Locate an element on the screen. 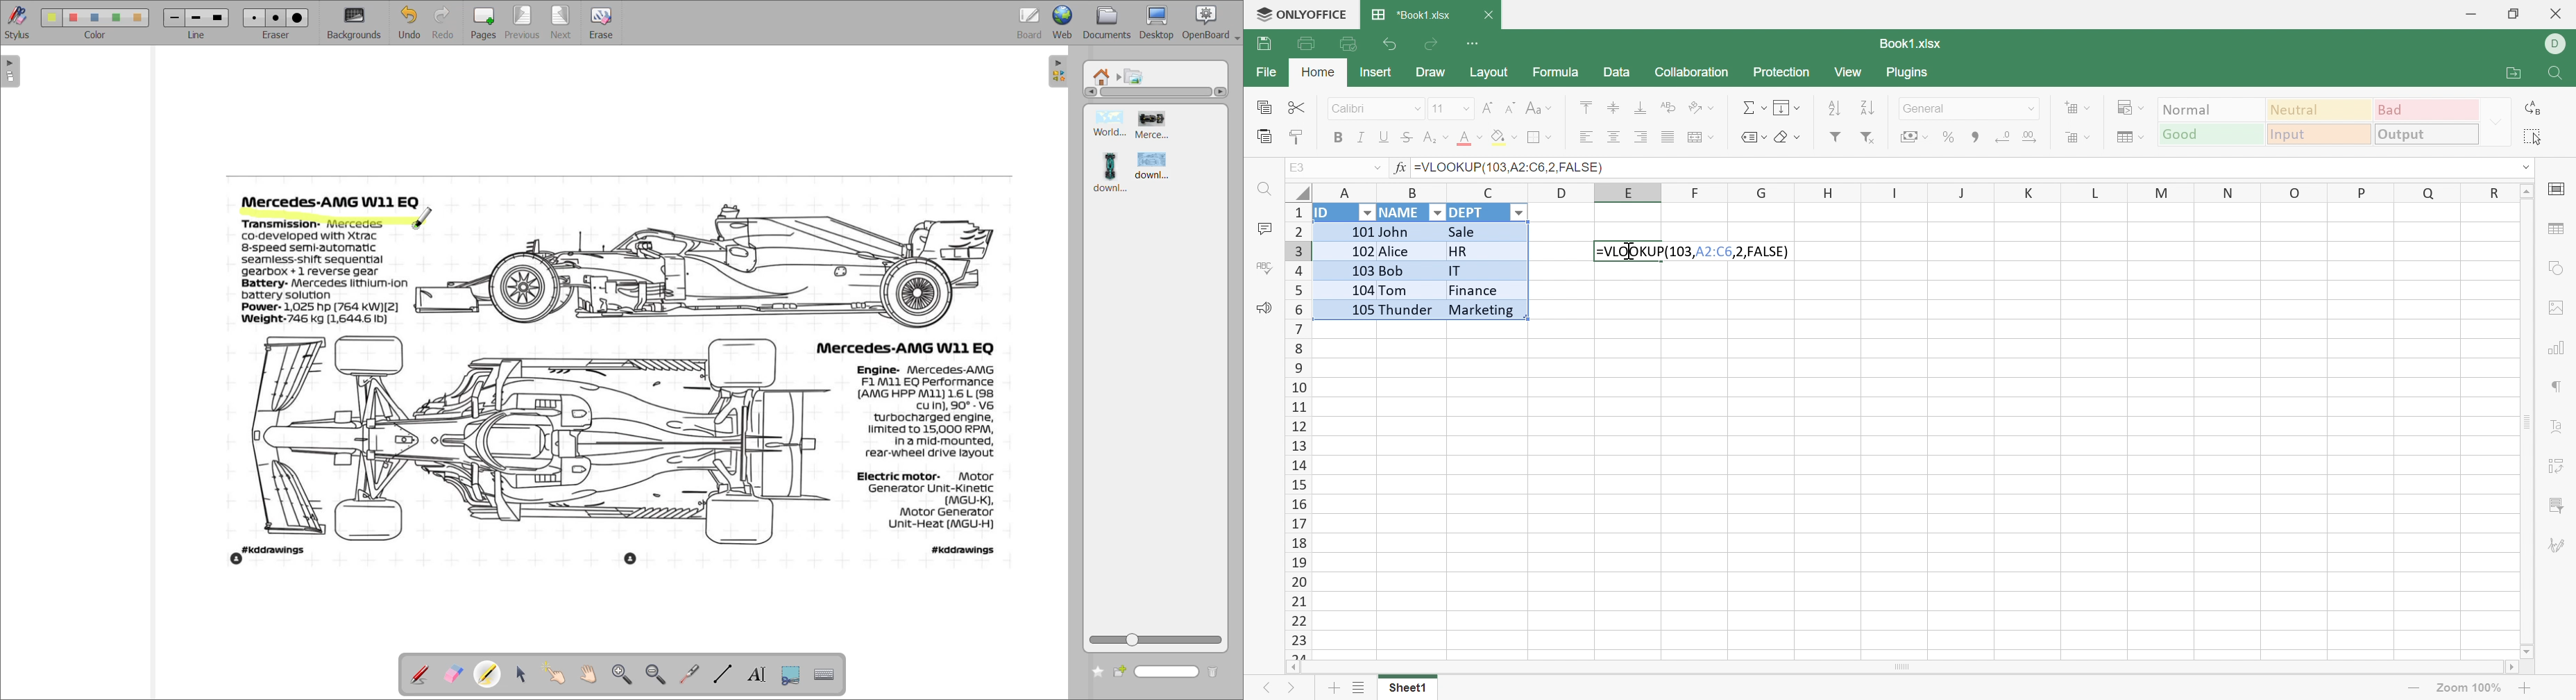 The width and height of the screenshot is (2576, 700). Restore Down is located at coordinates (2512, 15).